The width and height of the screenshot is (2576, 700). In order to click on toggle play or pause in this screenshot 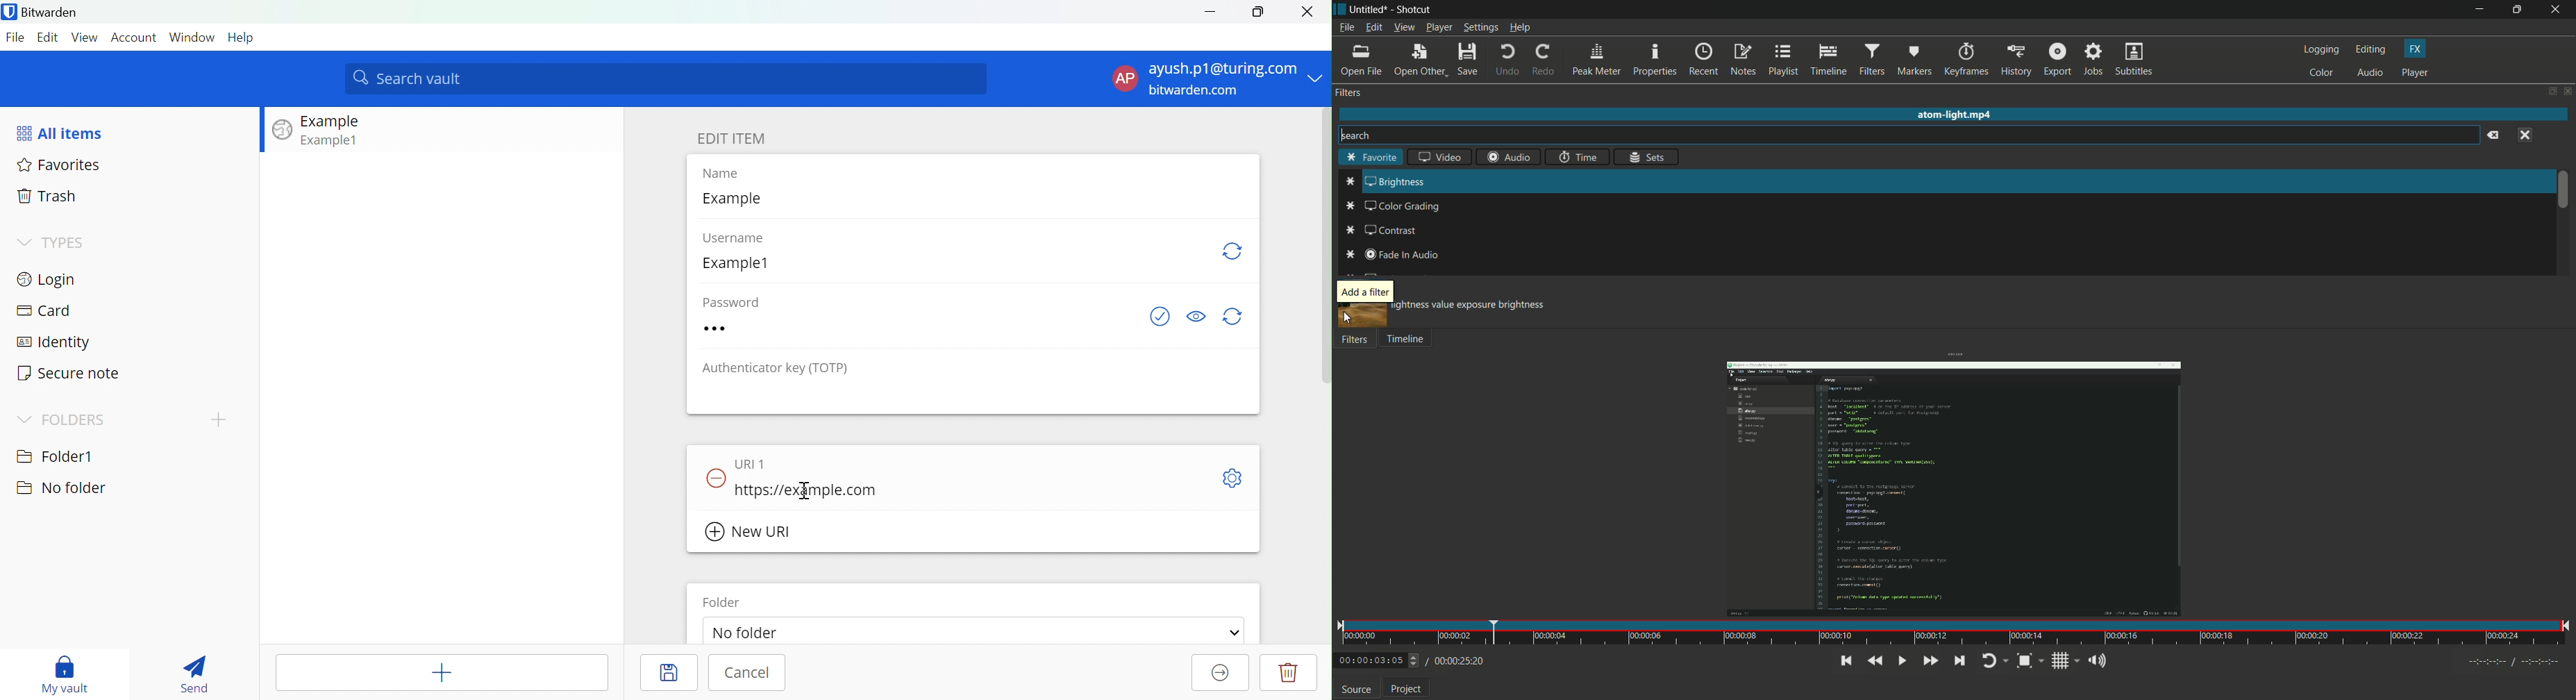, I will do `click(1902, 660)`.